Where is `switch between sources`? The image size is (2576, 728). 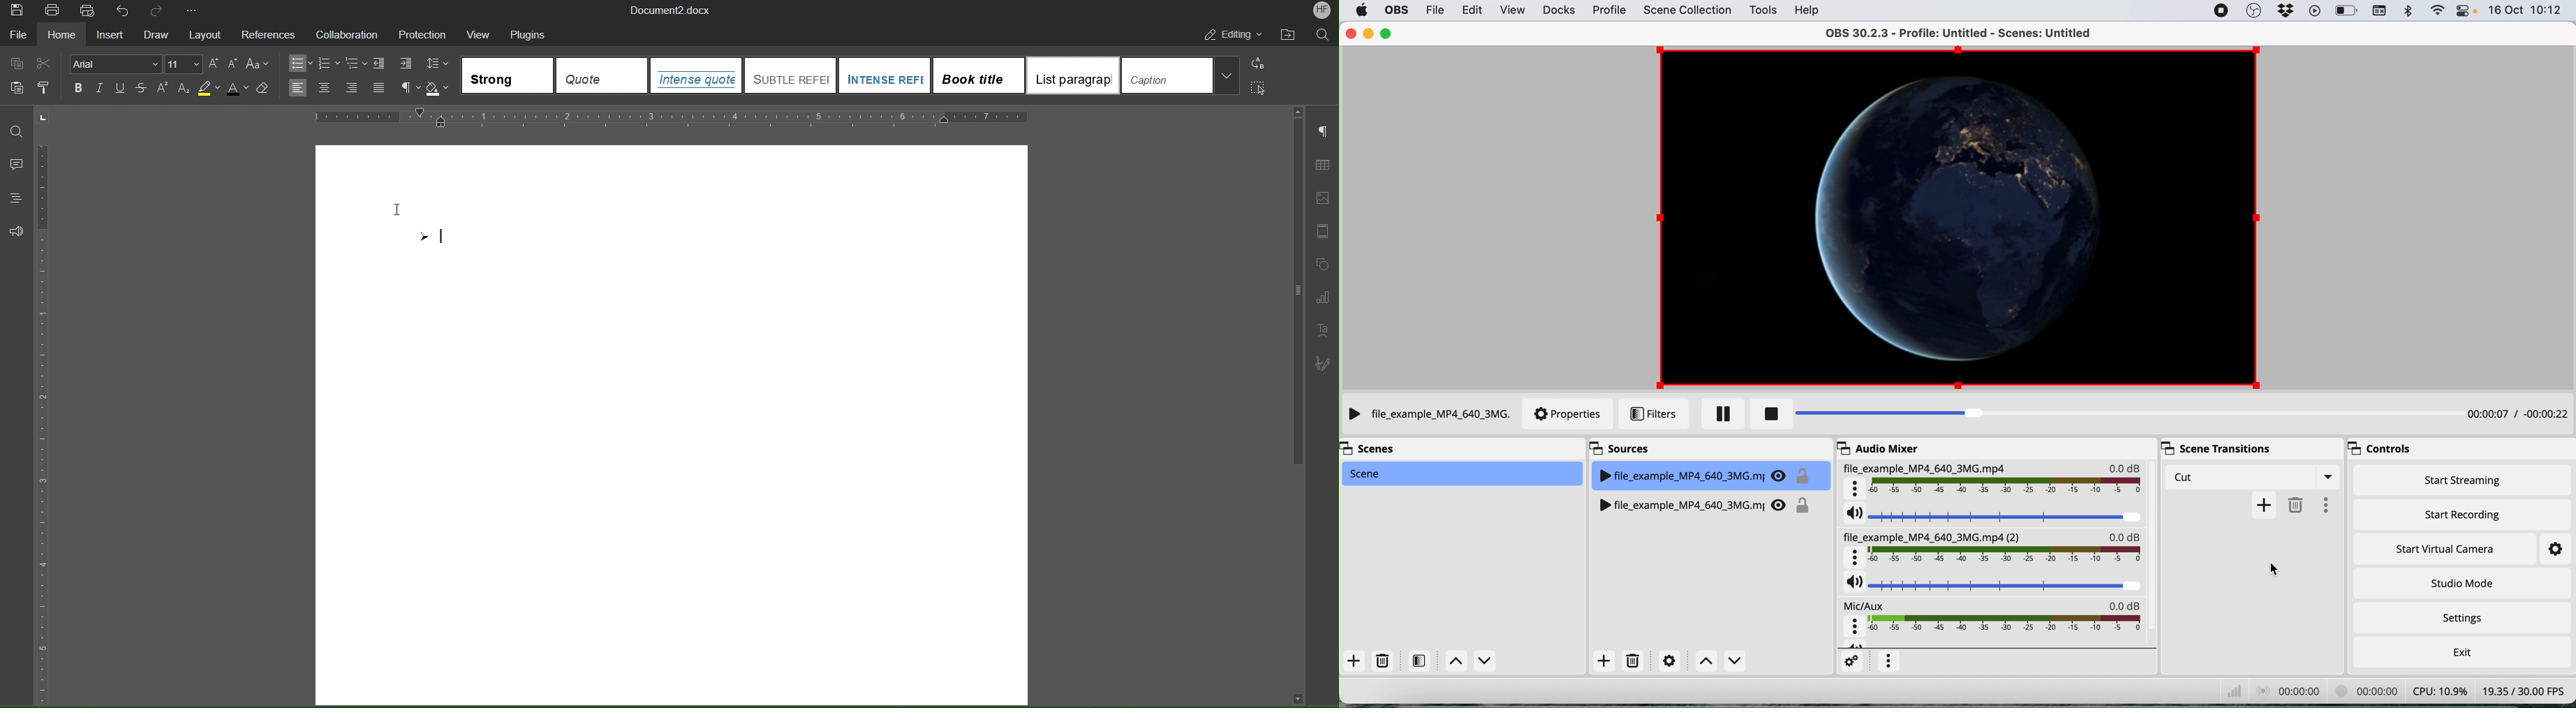
switch between sources is located at coordinates (1720, 661).